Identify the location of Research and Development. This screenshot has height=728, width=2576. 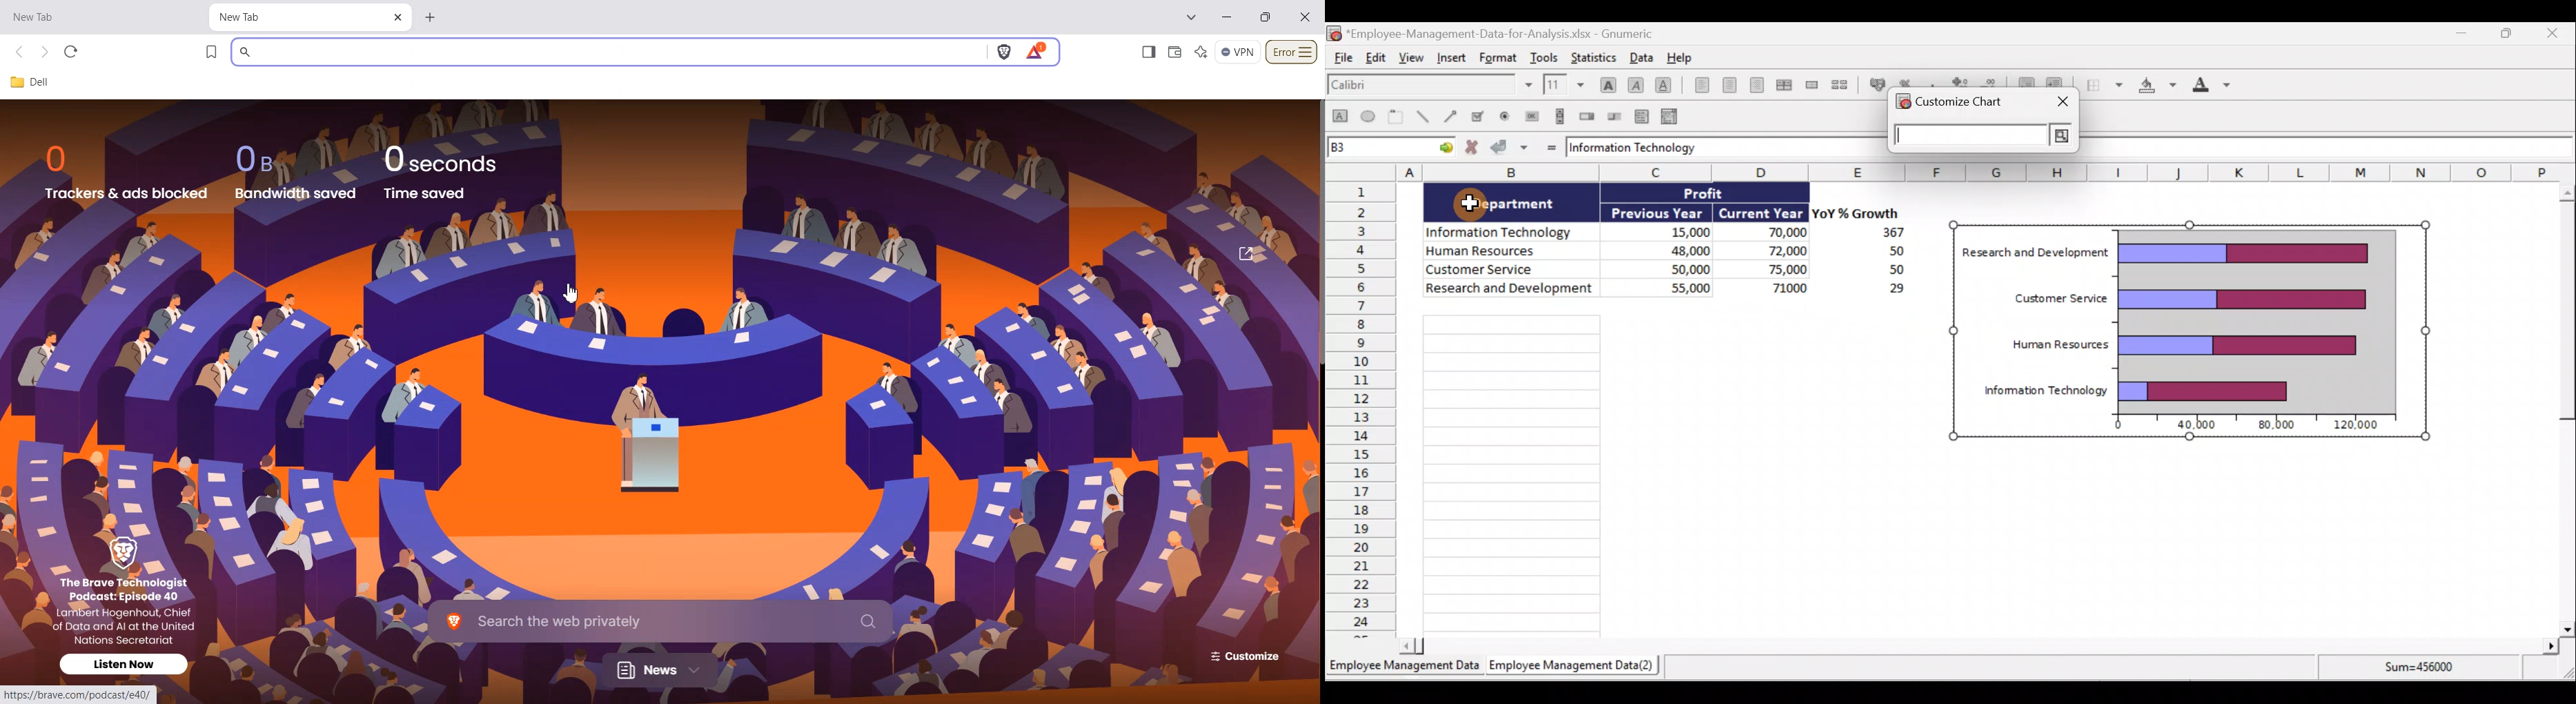
(1509, 291).